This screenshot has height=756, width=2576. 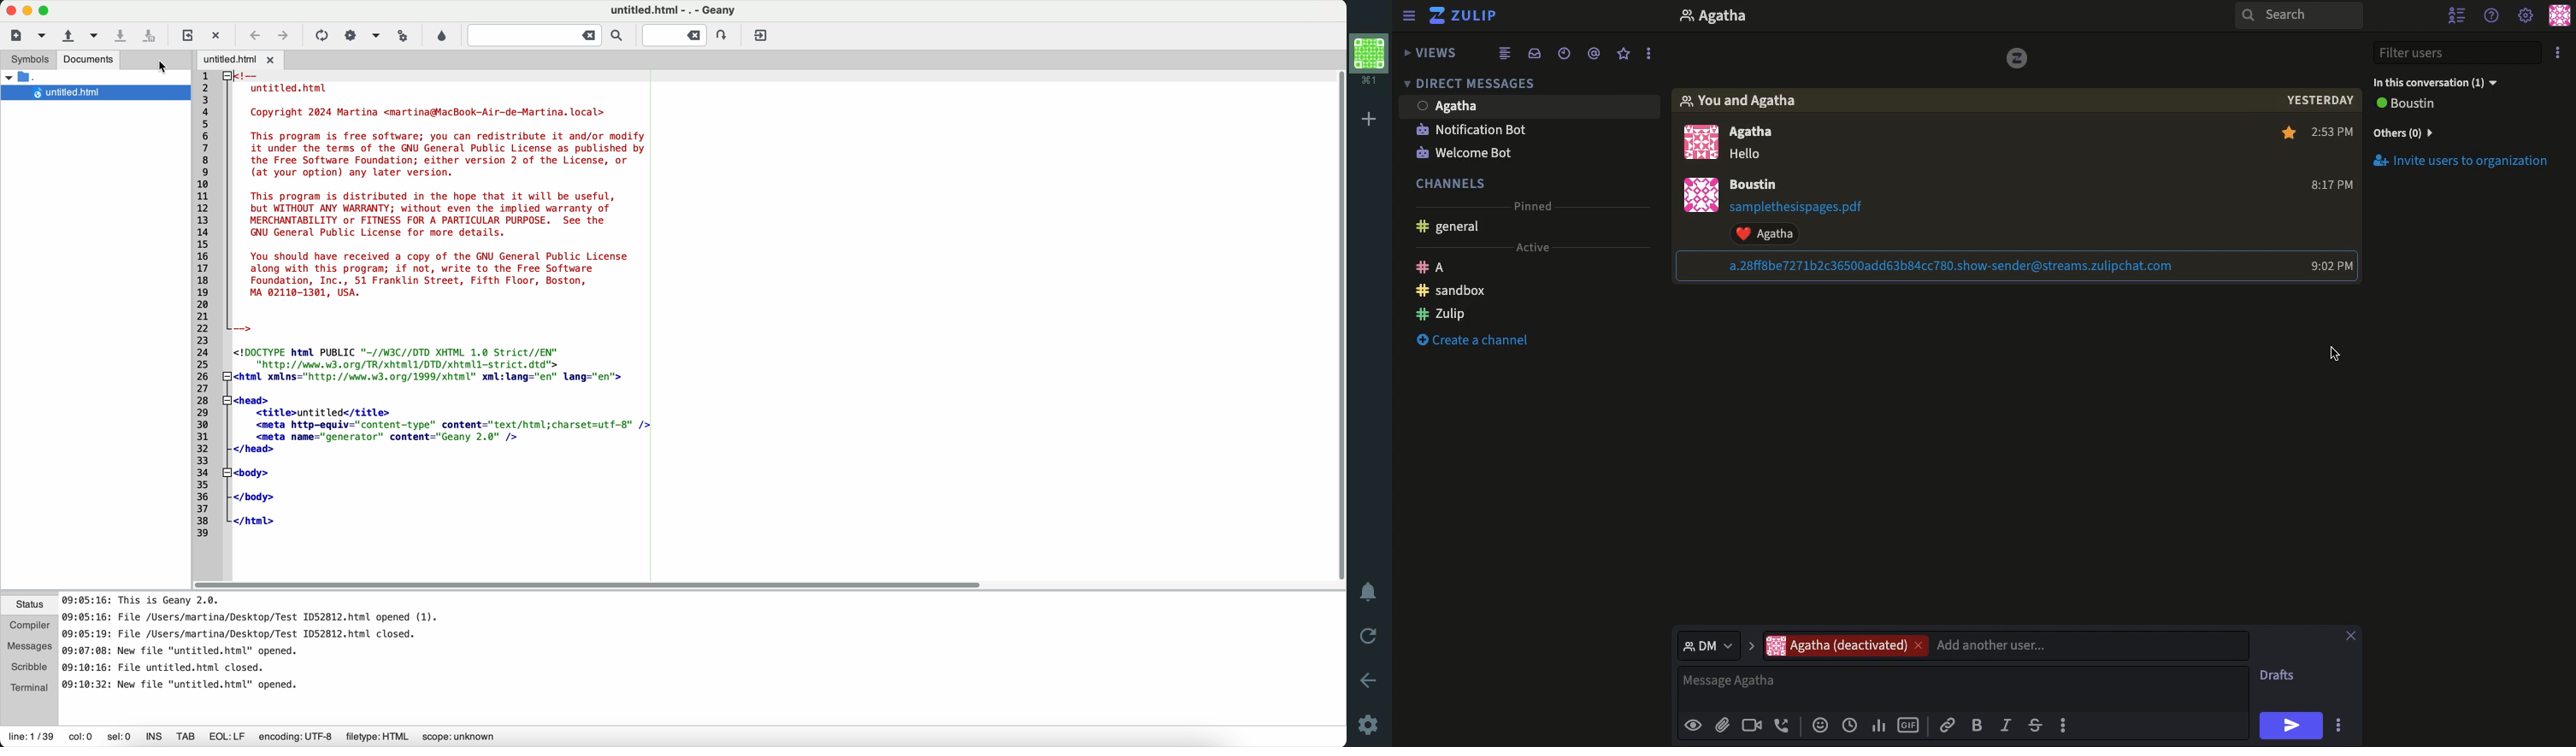 What do you see at coordinates (1454, 226) in the screenshot?
I see `General` at bounding box center [1454, 226].